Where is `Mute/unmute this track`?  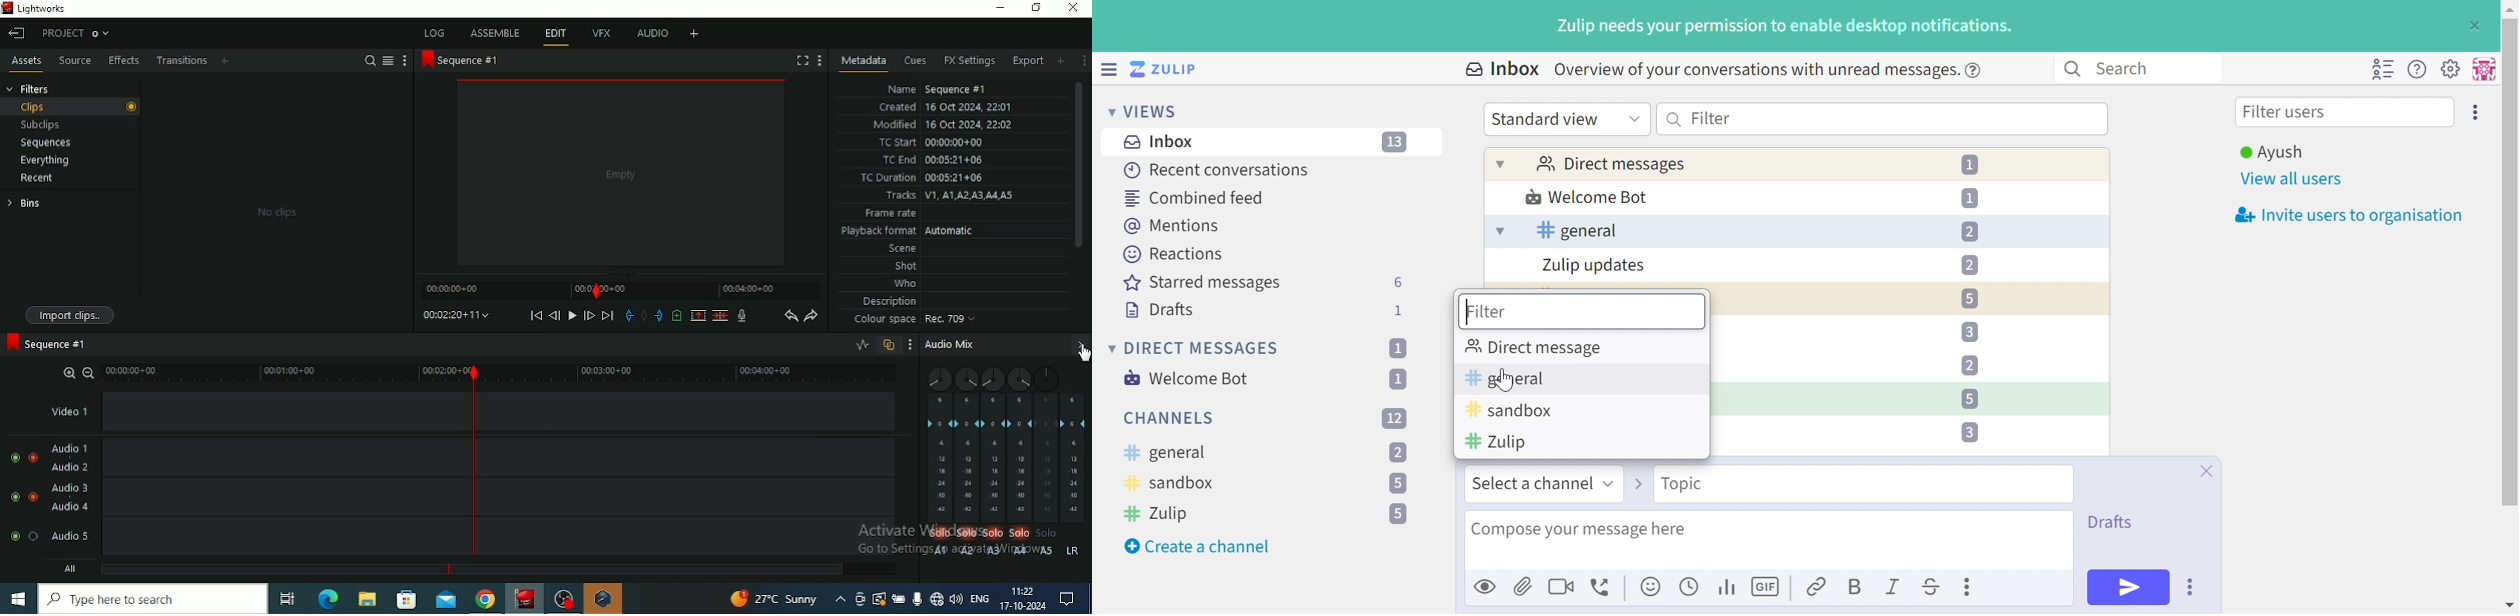
Mute/unmute this track is located at coordinates (14, 458).